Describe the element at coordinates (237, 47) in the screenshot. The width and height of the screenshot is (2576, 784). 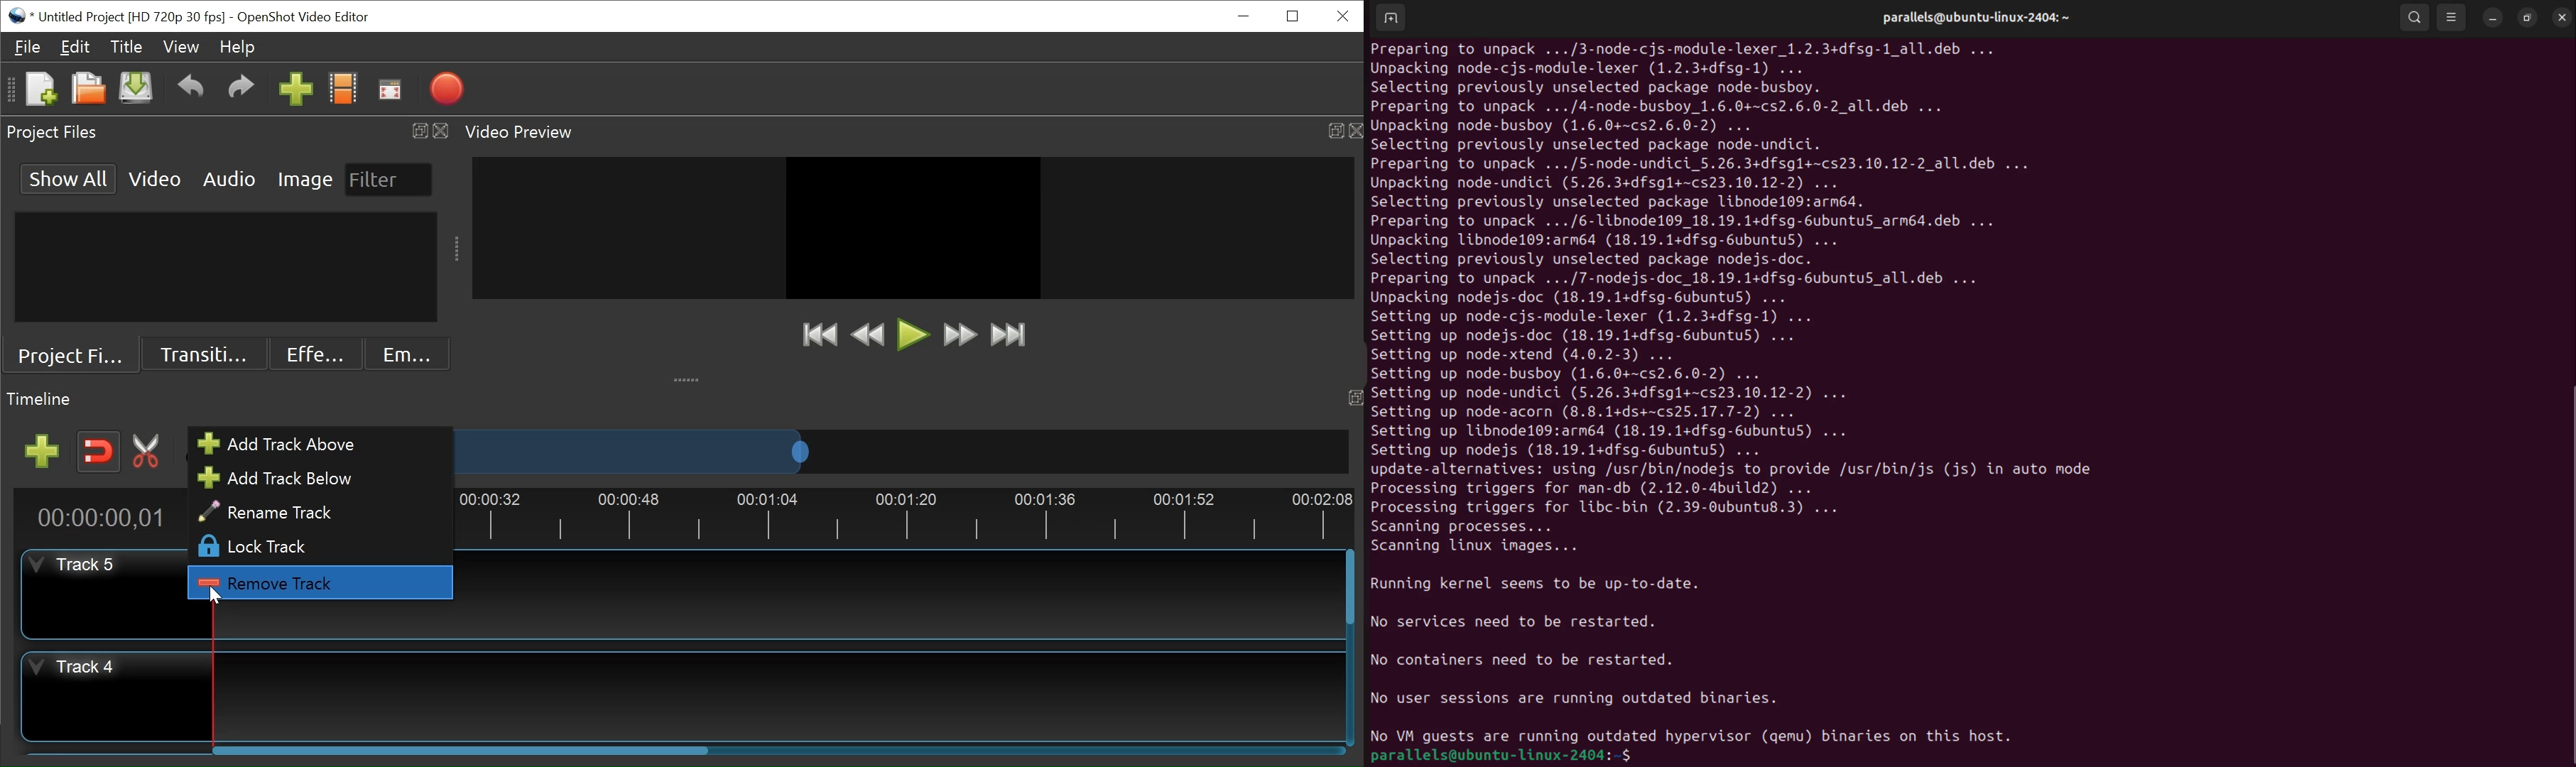
I see `Help` at that location.